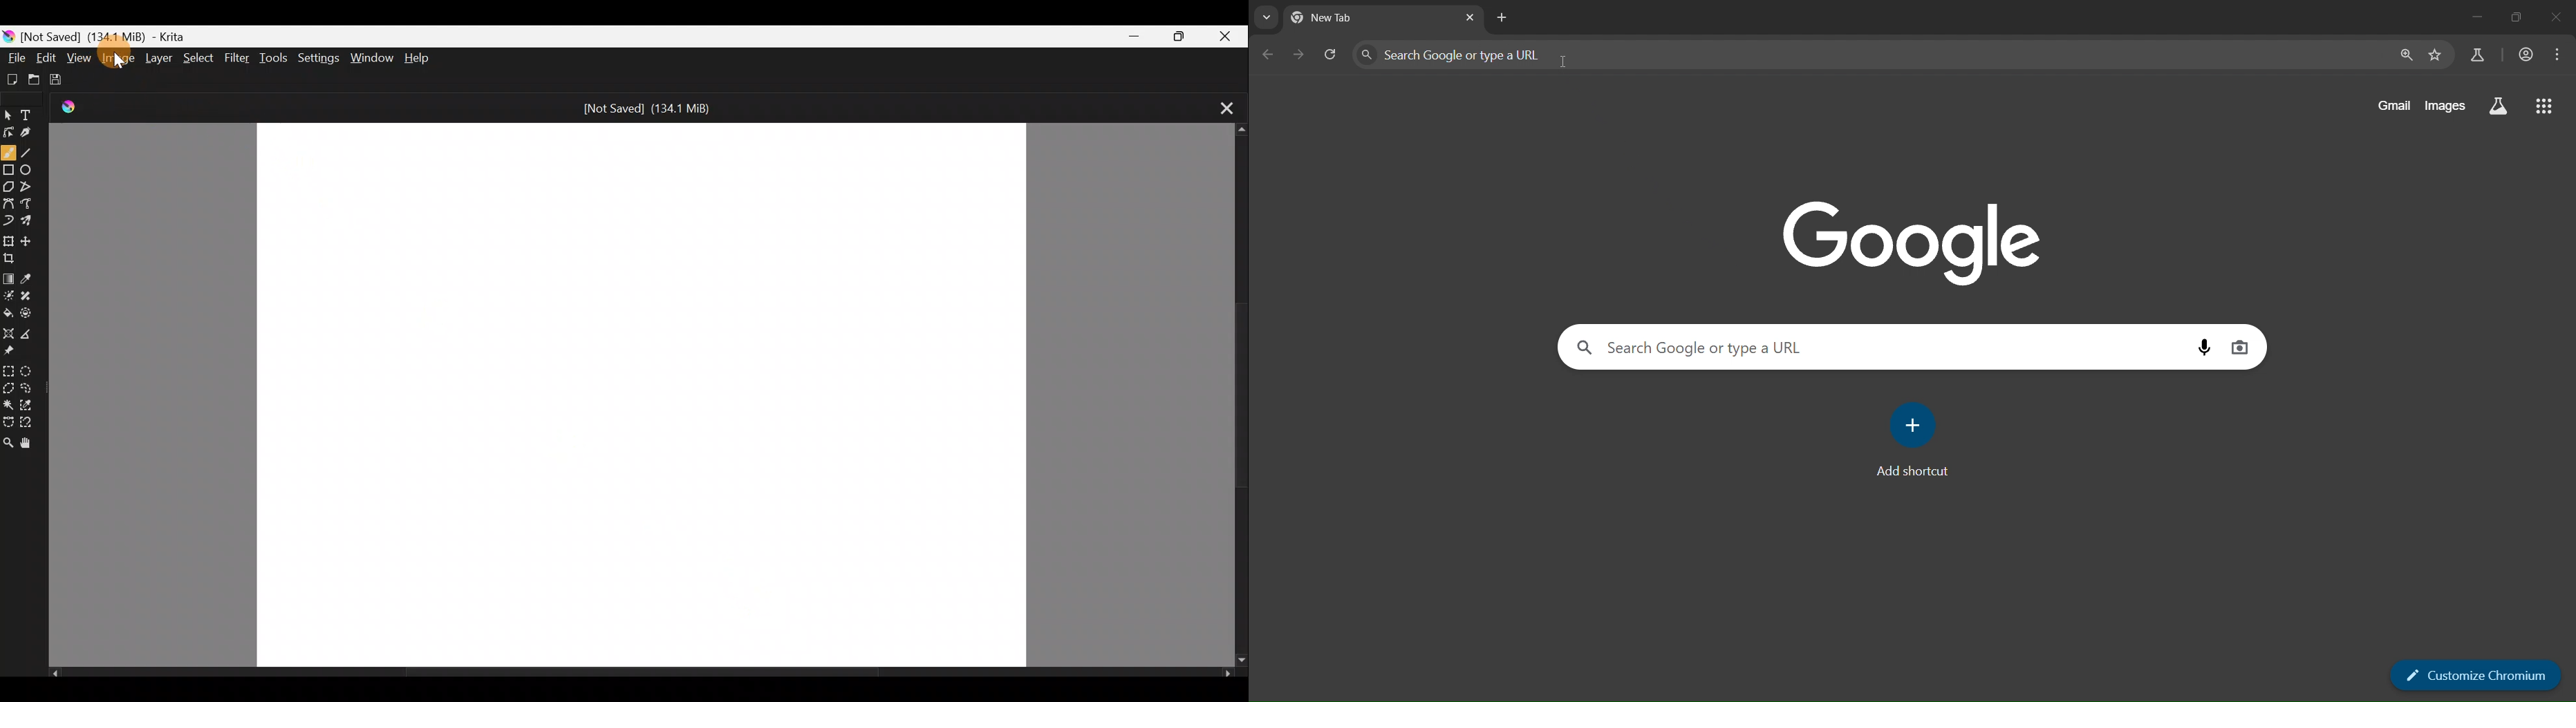 The width and height of the screenshot is (2576, 728). What do you see at coordinates (79, 57) in the screenshot?
I see `View` at bounding box center [79, 57].